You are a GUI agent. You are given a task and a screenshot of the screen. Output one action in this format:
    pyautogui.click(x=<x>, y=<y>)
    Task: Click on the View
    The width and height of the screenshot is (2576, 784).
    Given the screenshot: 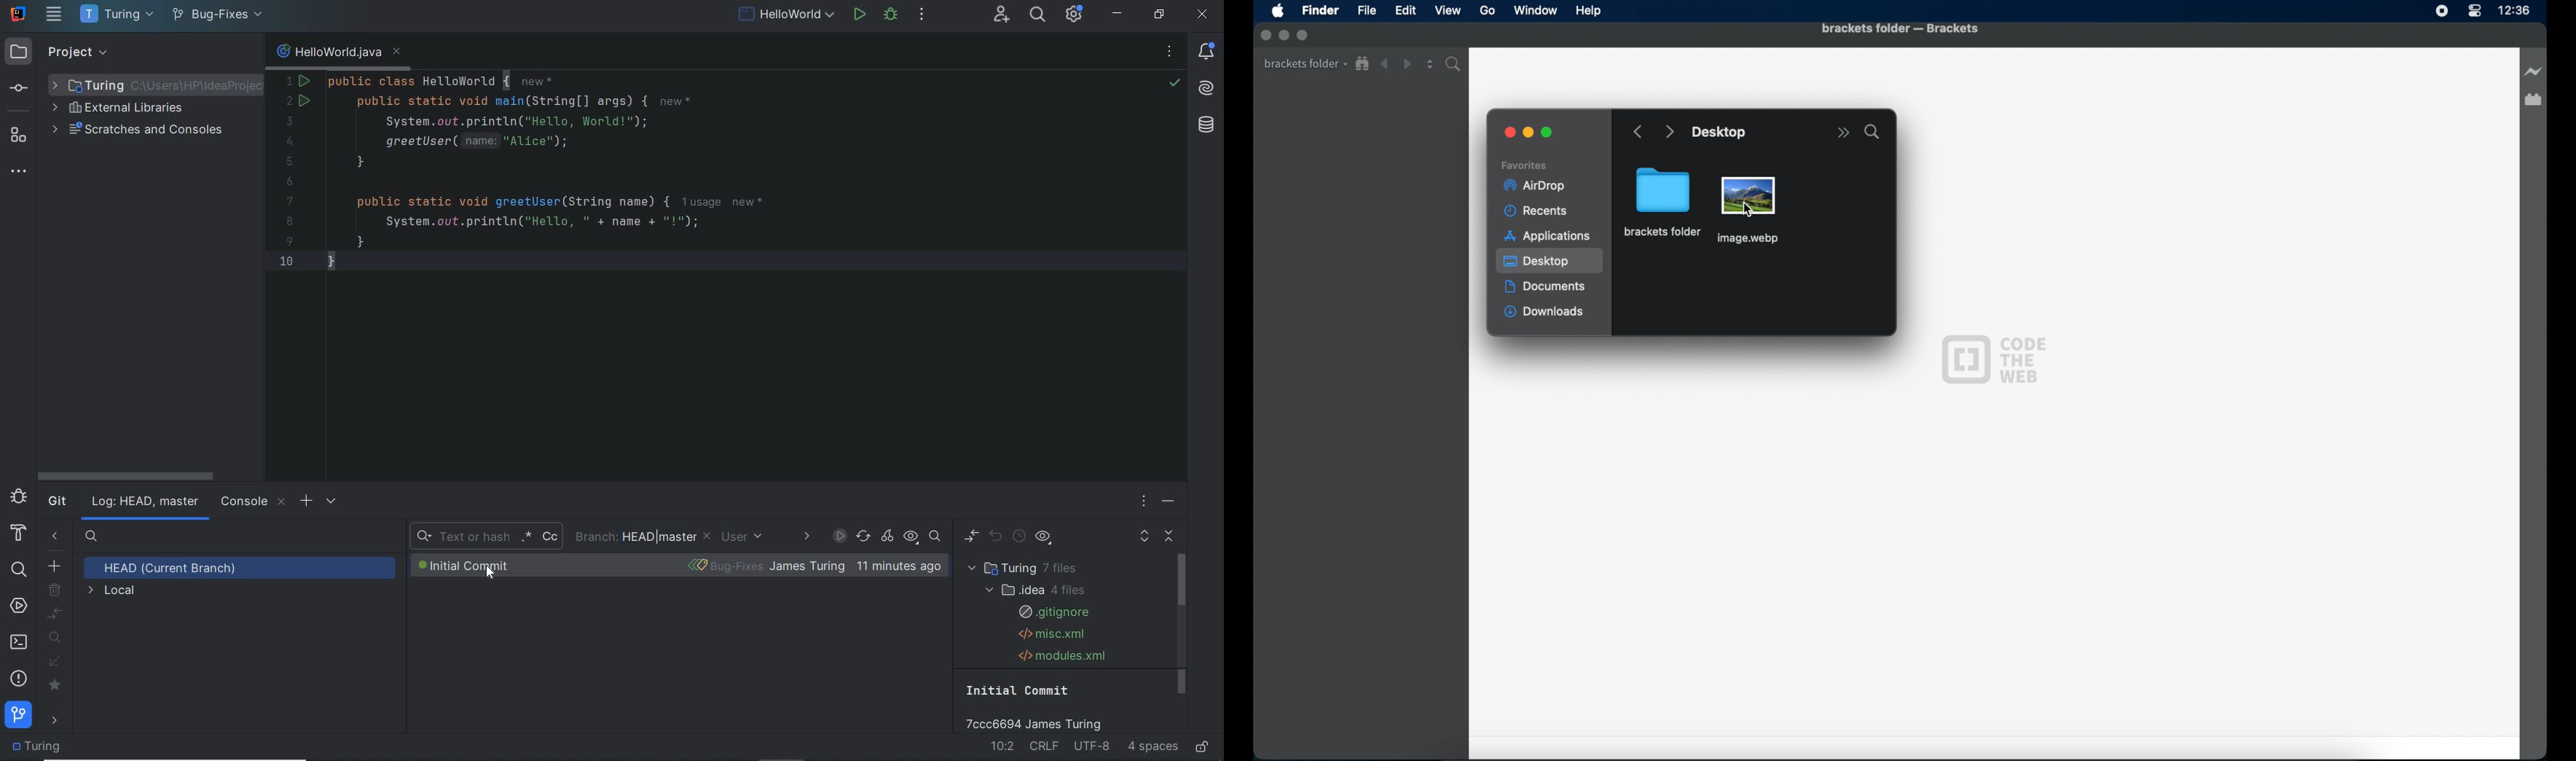 What is the action you would take?
    pyautogui.click(x=1448, y=10)
    